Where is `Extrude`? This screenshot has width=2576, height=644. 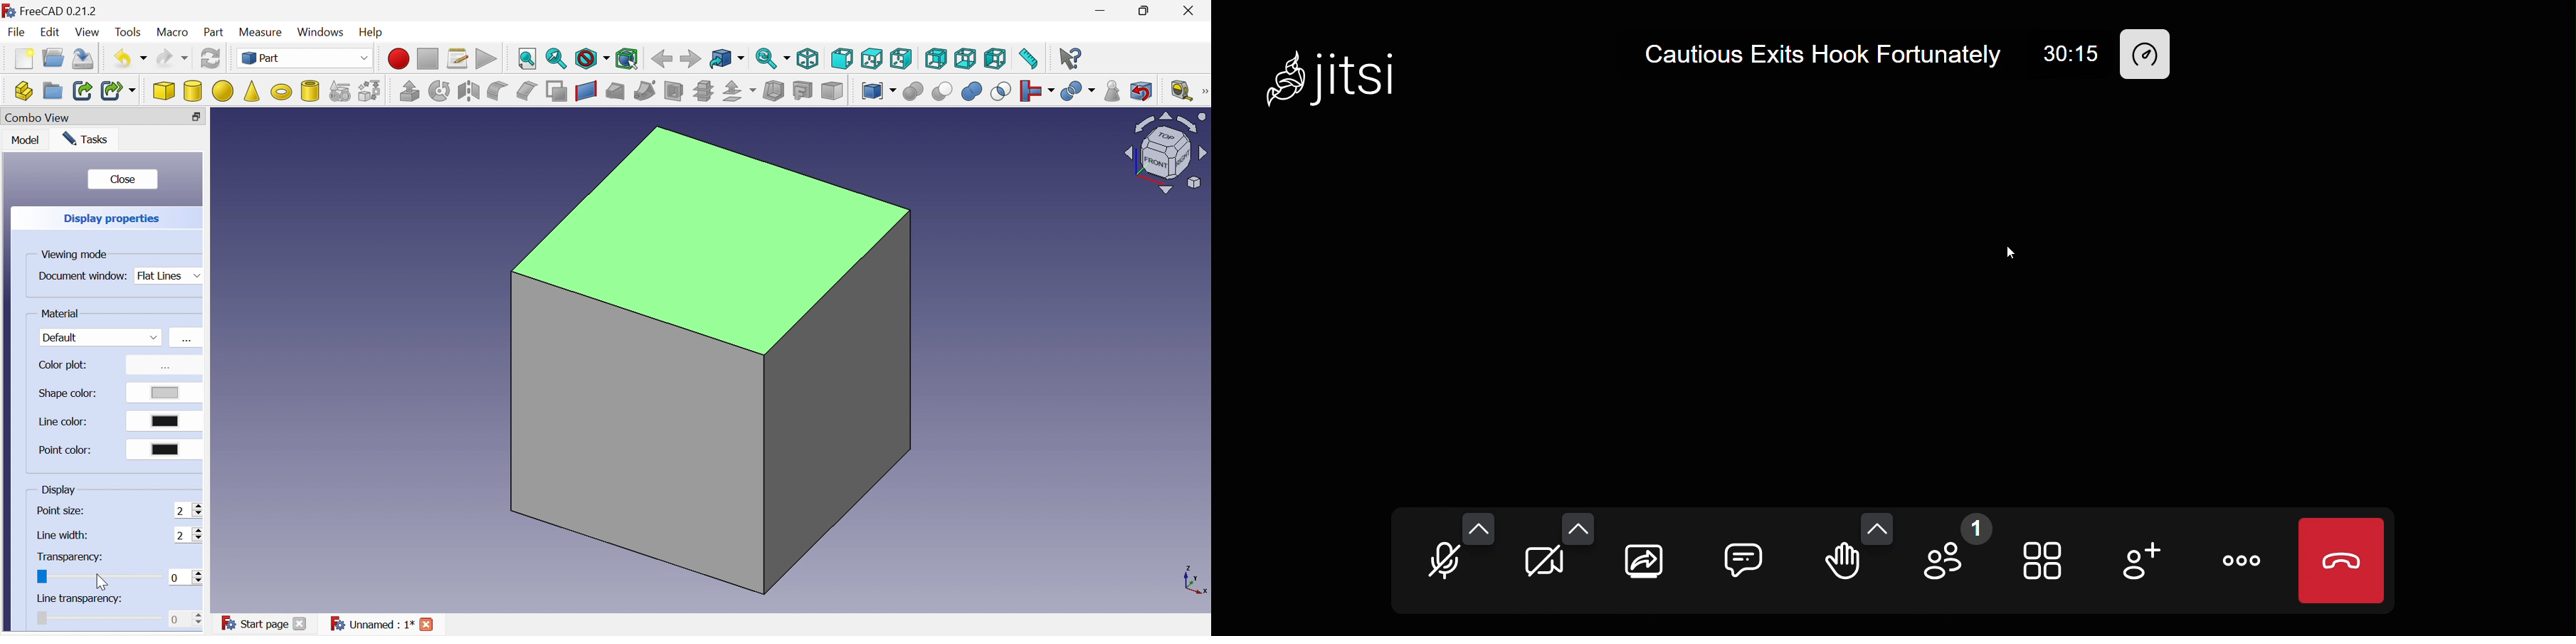 Extrude is located at coordinates (410, 91).